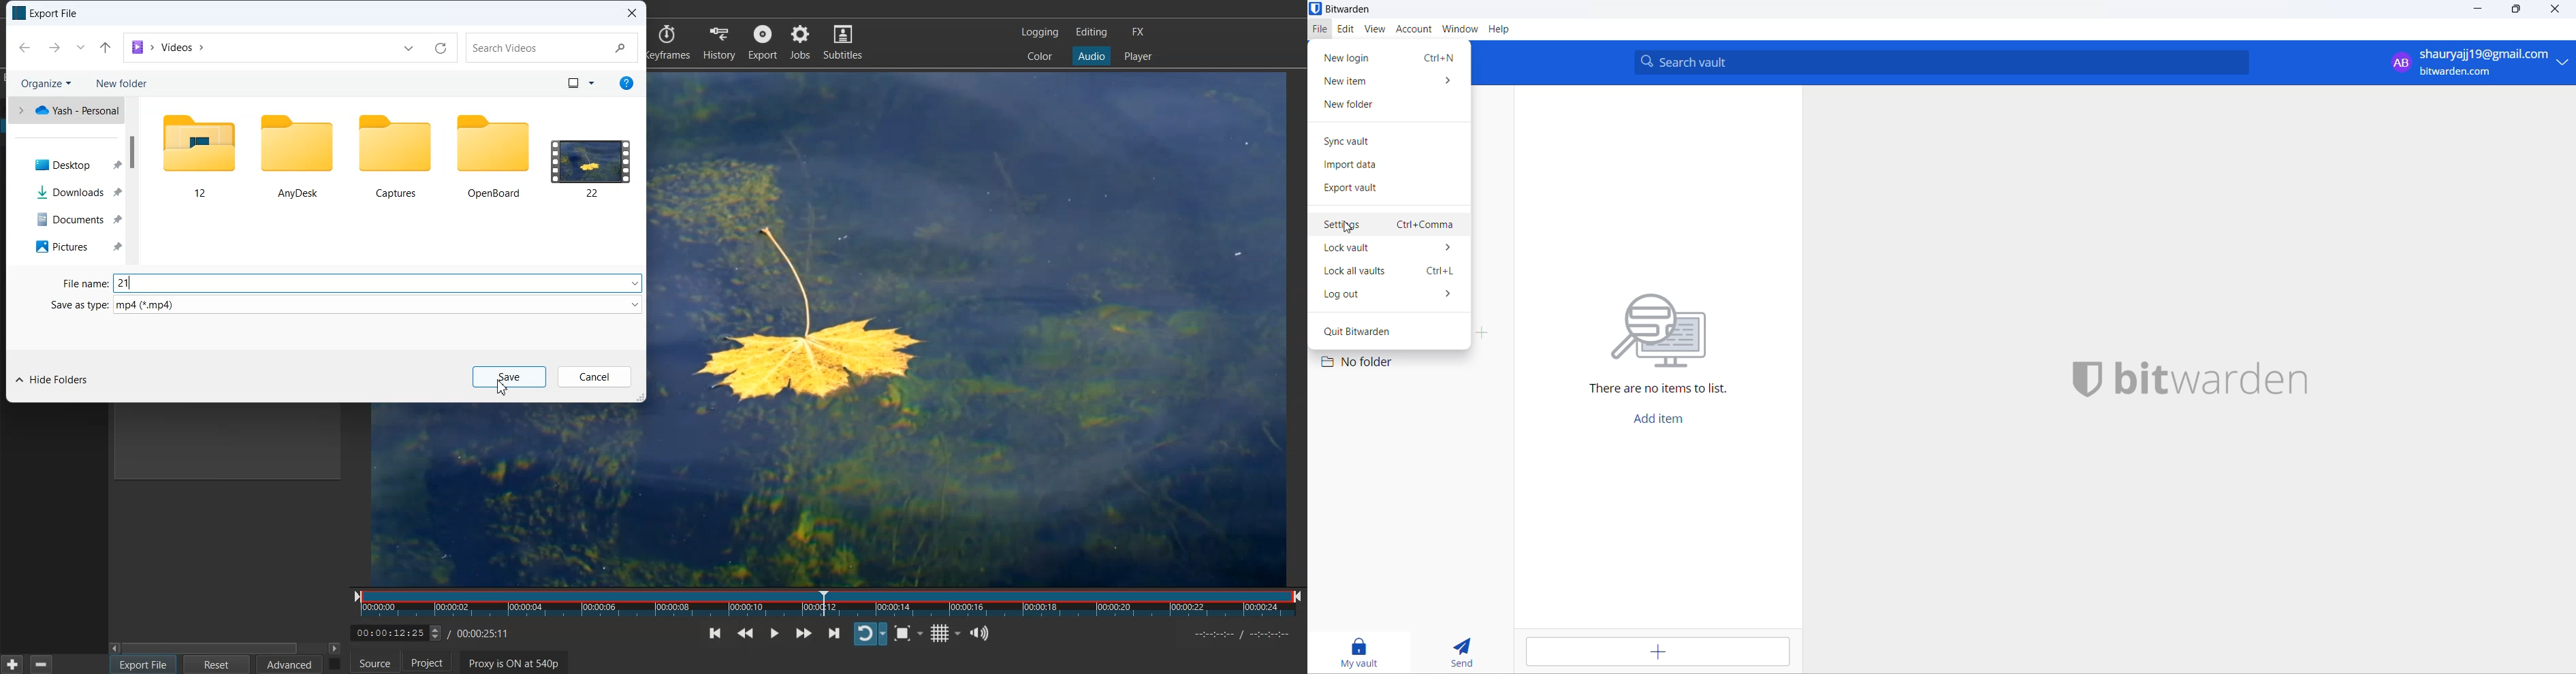 The height and width of the screenshot is (700, 2576). Describe the element at coordinates (193, 155) in the screenshot. I see `Files` at that location.